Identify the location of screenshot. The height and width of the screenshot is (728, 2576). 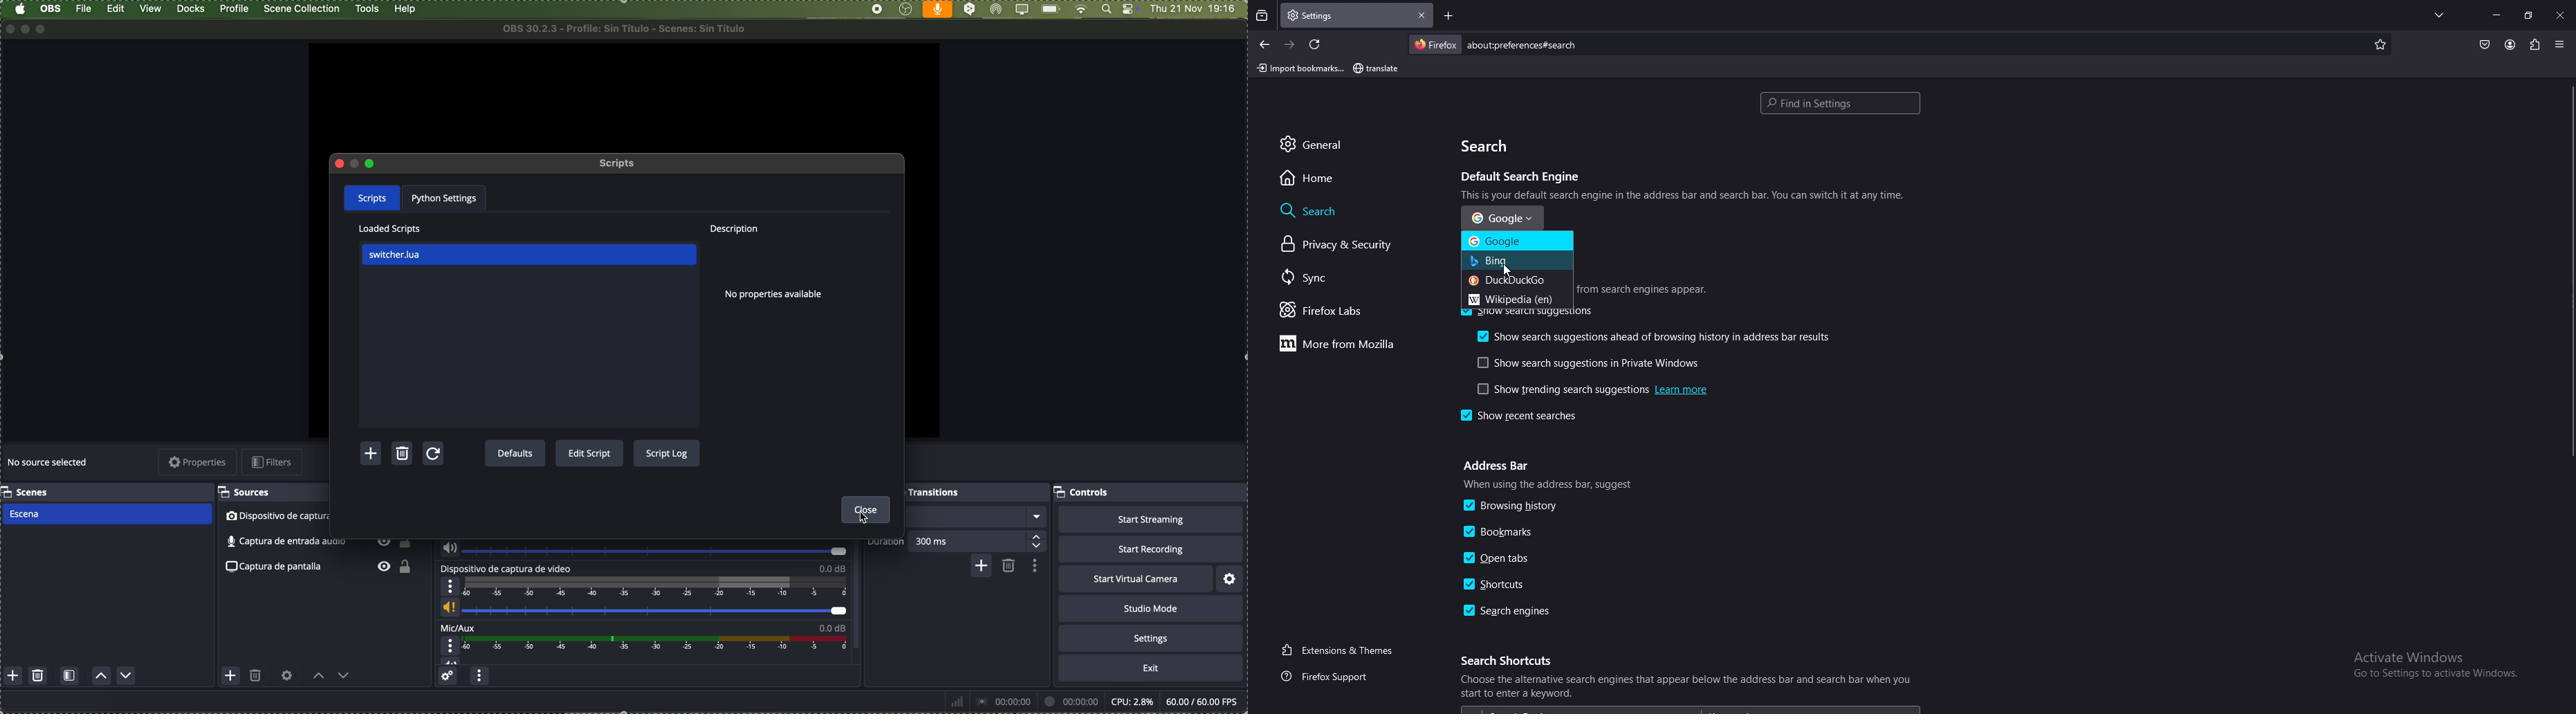
(322, 568).